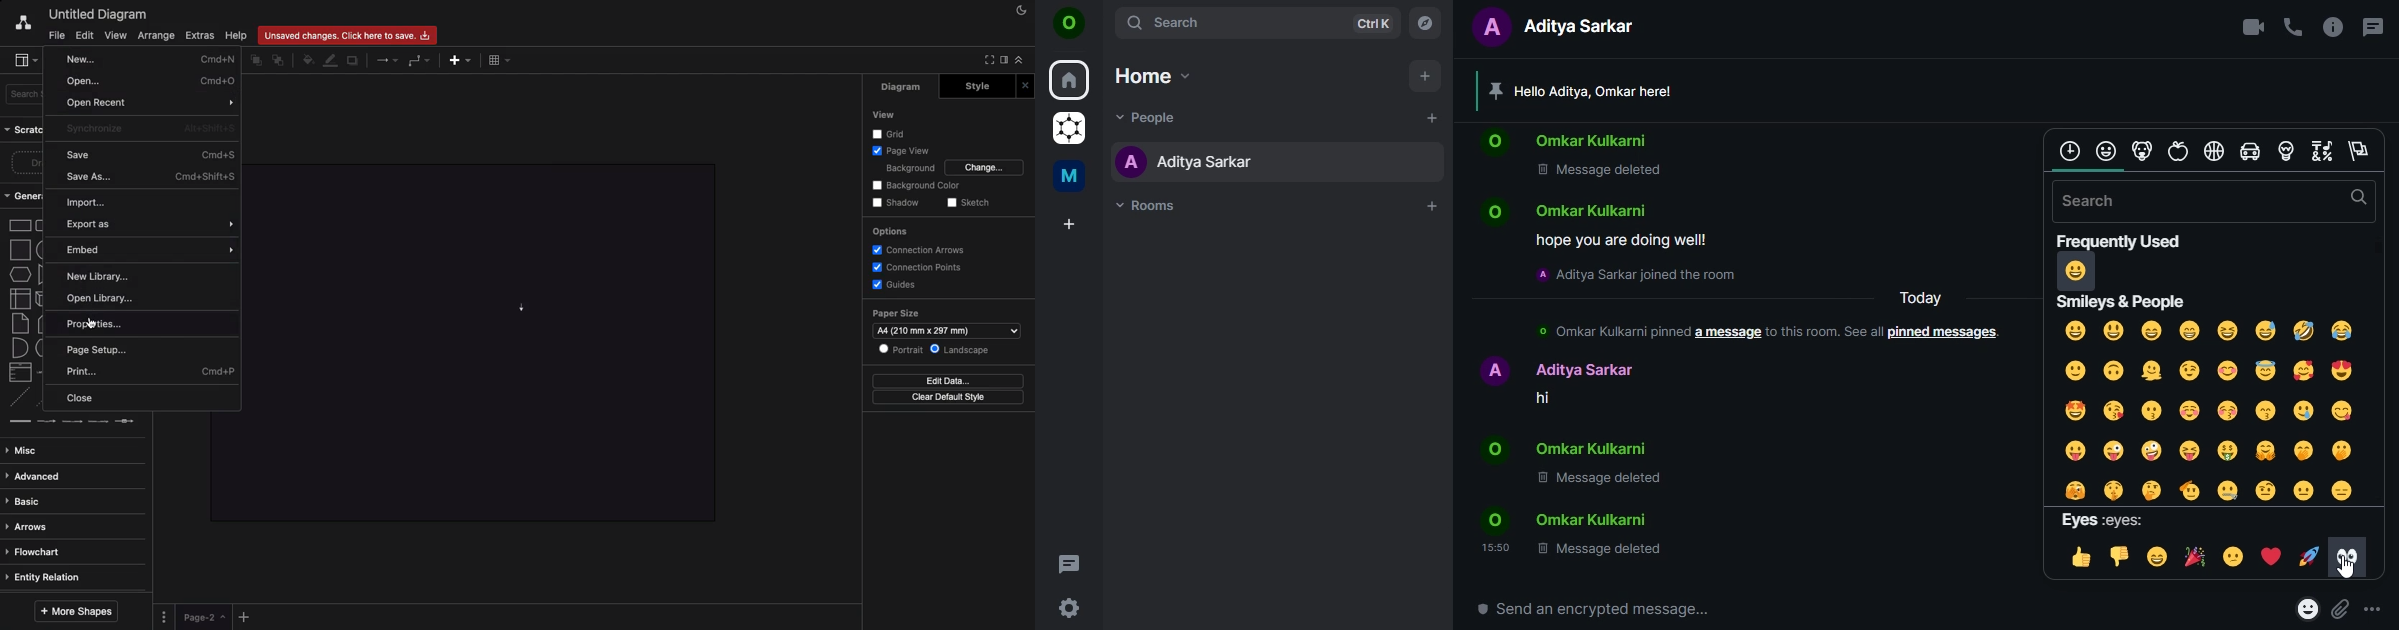 This screenshot has width=2408, height=644. What do you see at coordinates (891, 133) in the screenshot?
I see `Grid` at bounding box center [891, 133].